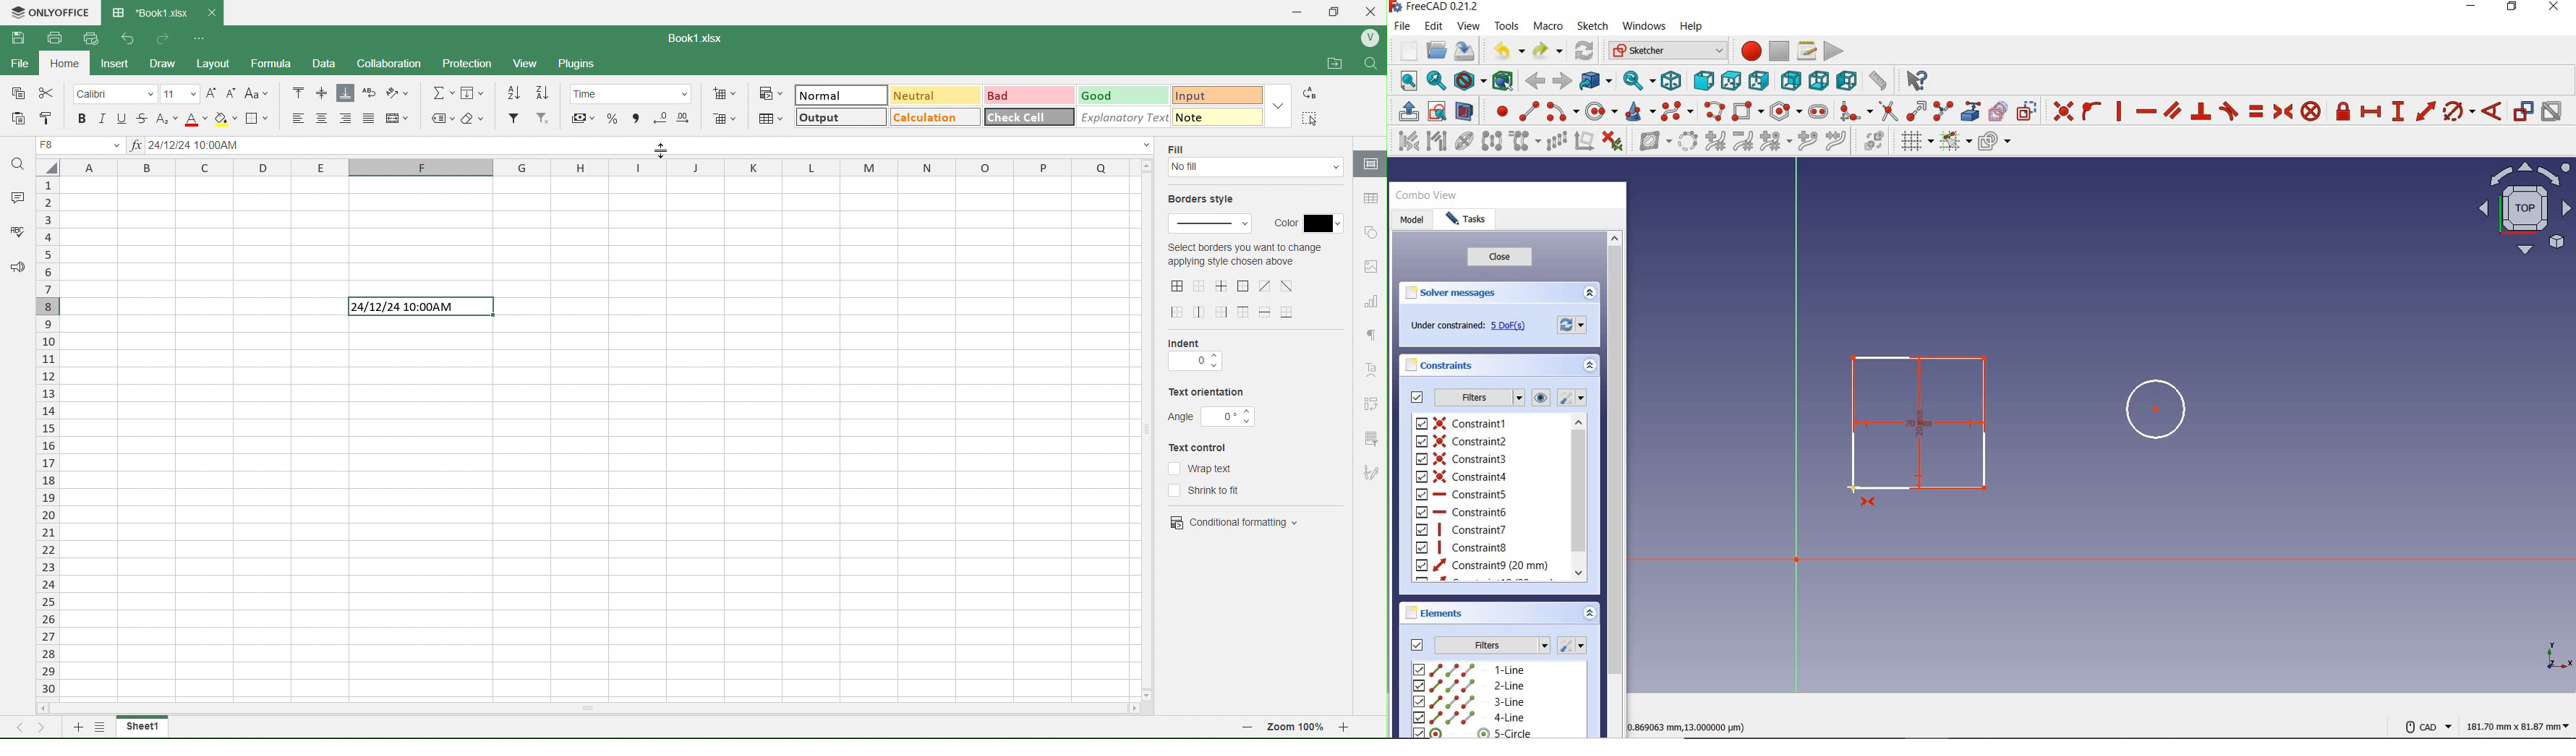  Describe the element at coordinates (1999, 111) in the screenshot. I see `create carbon copy` at that location.